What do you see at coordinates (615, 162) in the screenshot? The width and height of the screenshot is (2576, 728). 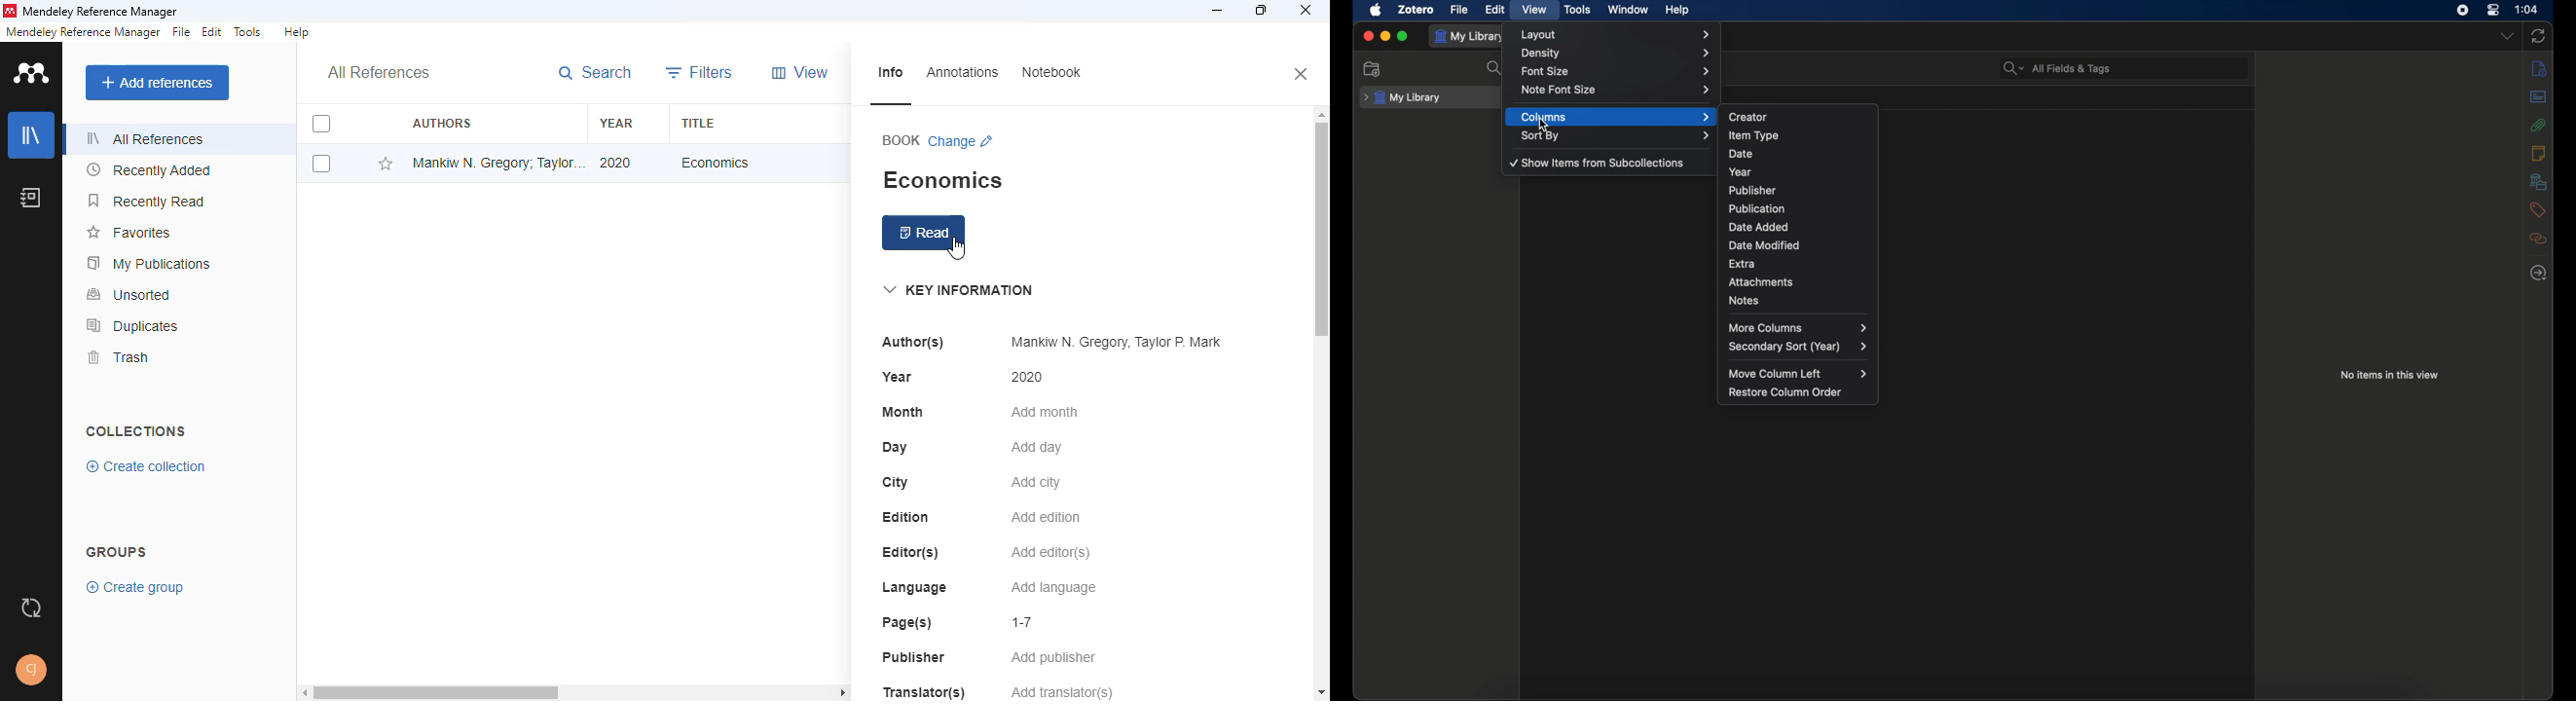 I see `2020` at bounding box center [615, 162].